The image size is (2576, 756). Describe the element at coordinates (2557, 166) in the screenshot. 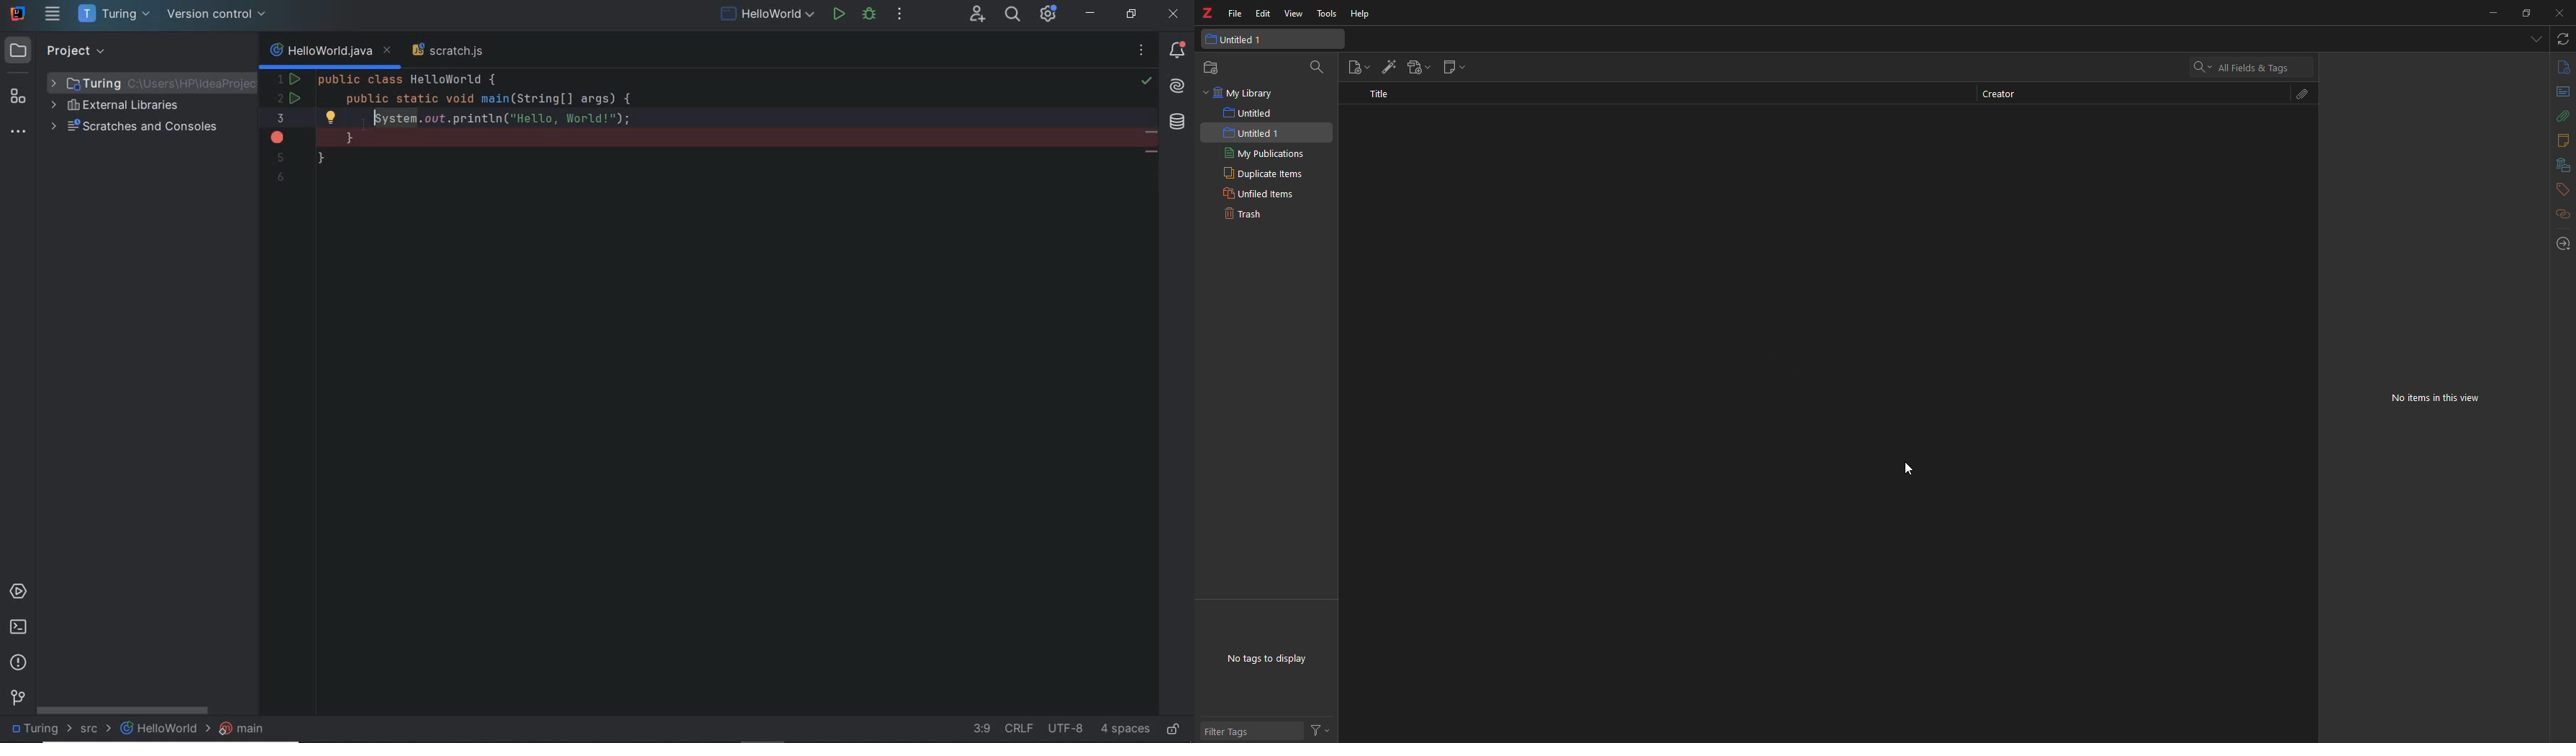

I see `library` at that location.